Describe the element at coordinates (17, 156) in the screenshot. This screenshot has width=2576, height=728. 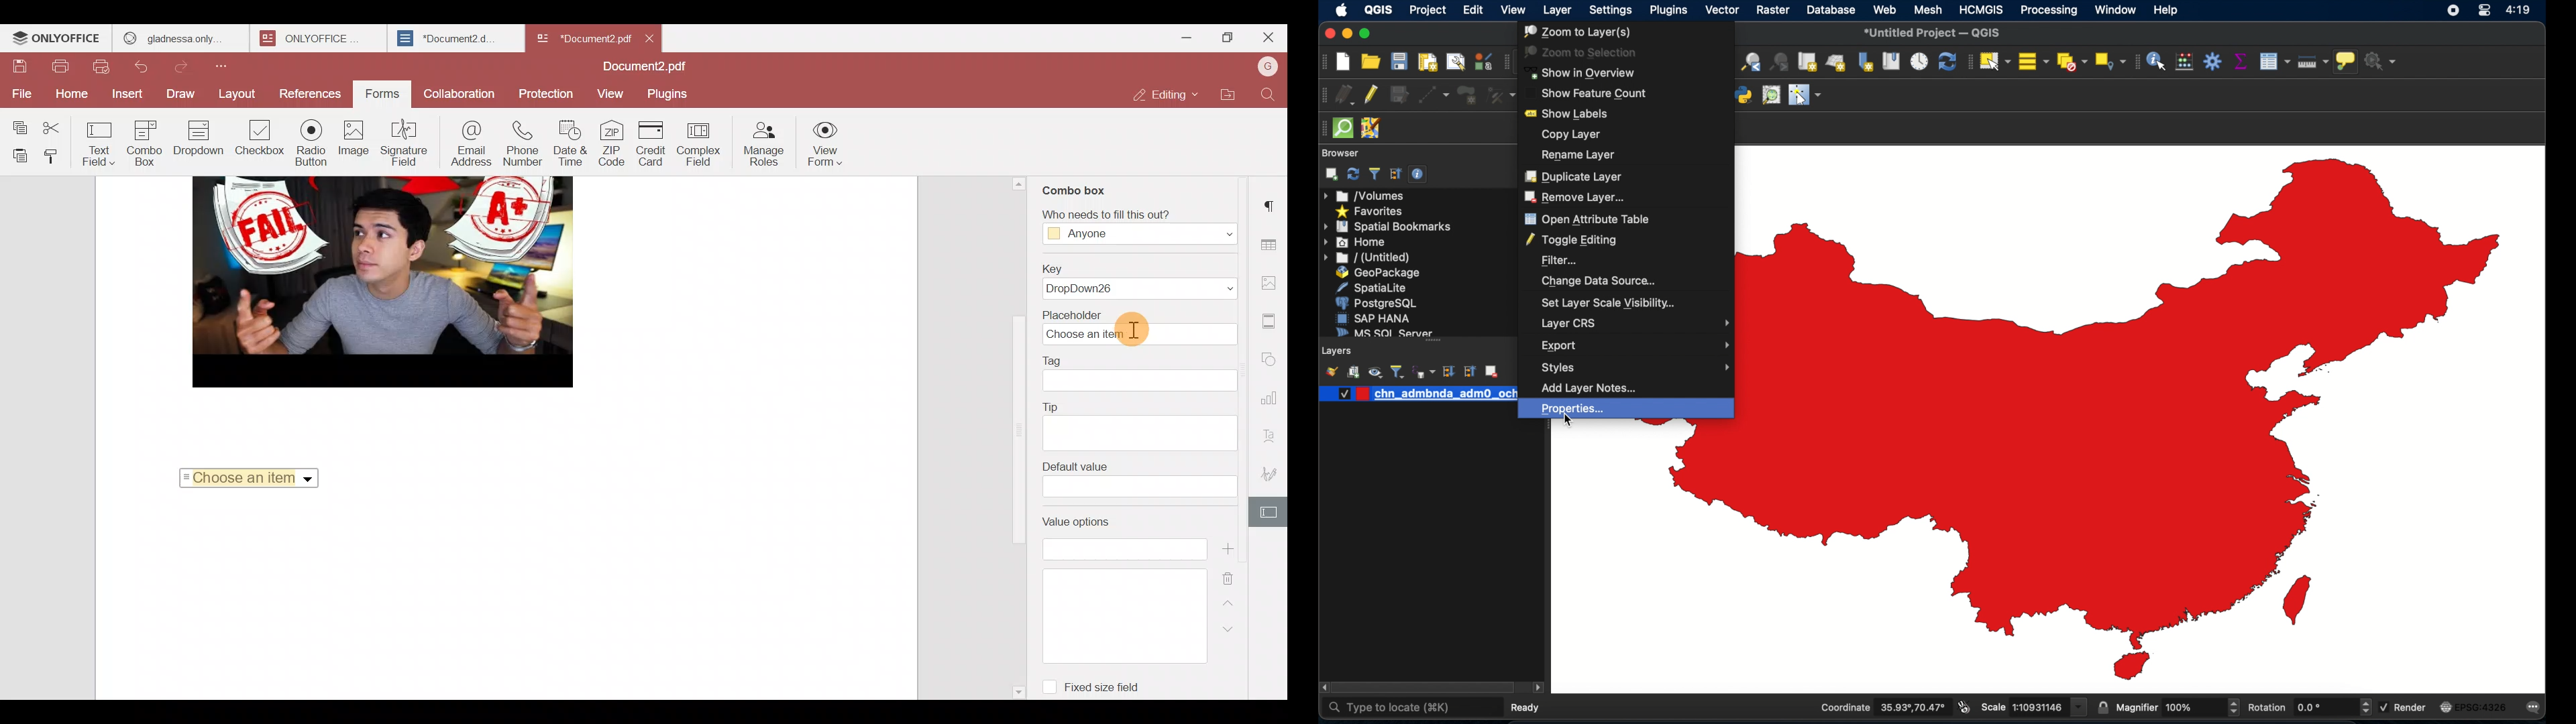
I see `Paste` at that location.